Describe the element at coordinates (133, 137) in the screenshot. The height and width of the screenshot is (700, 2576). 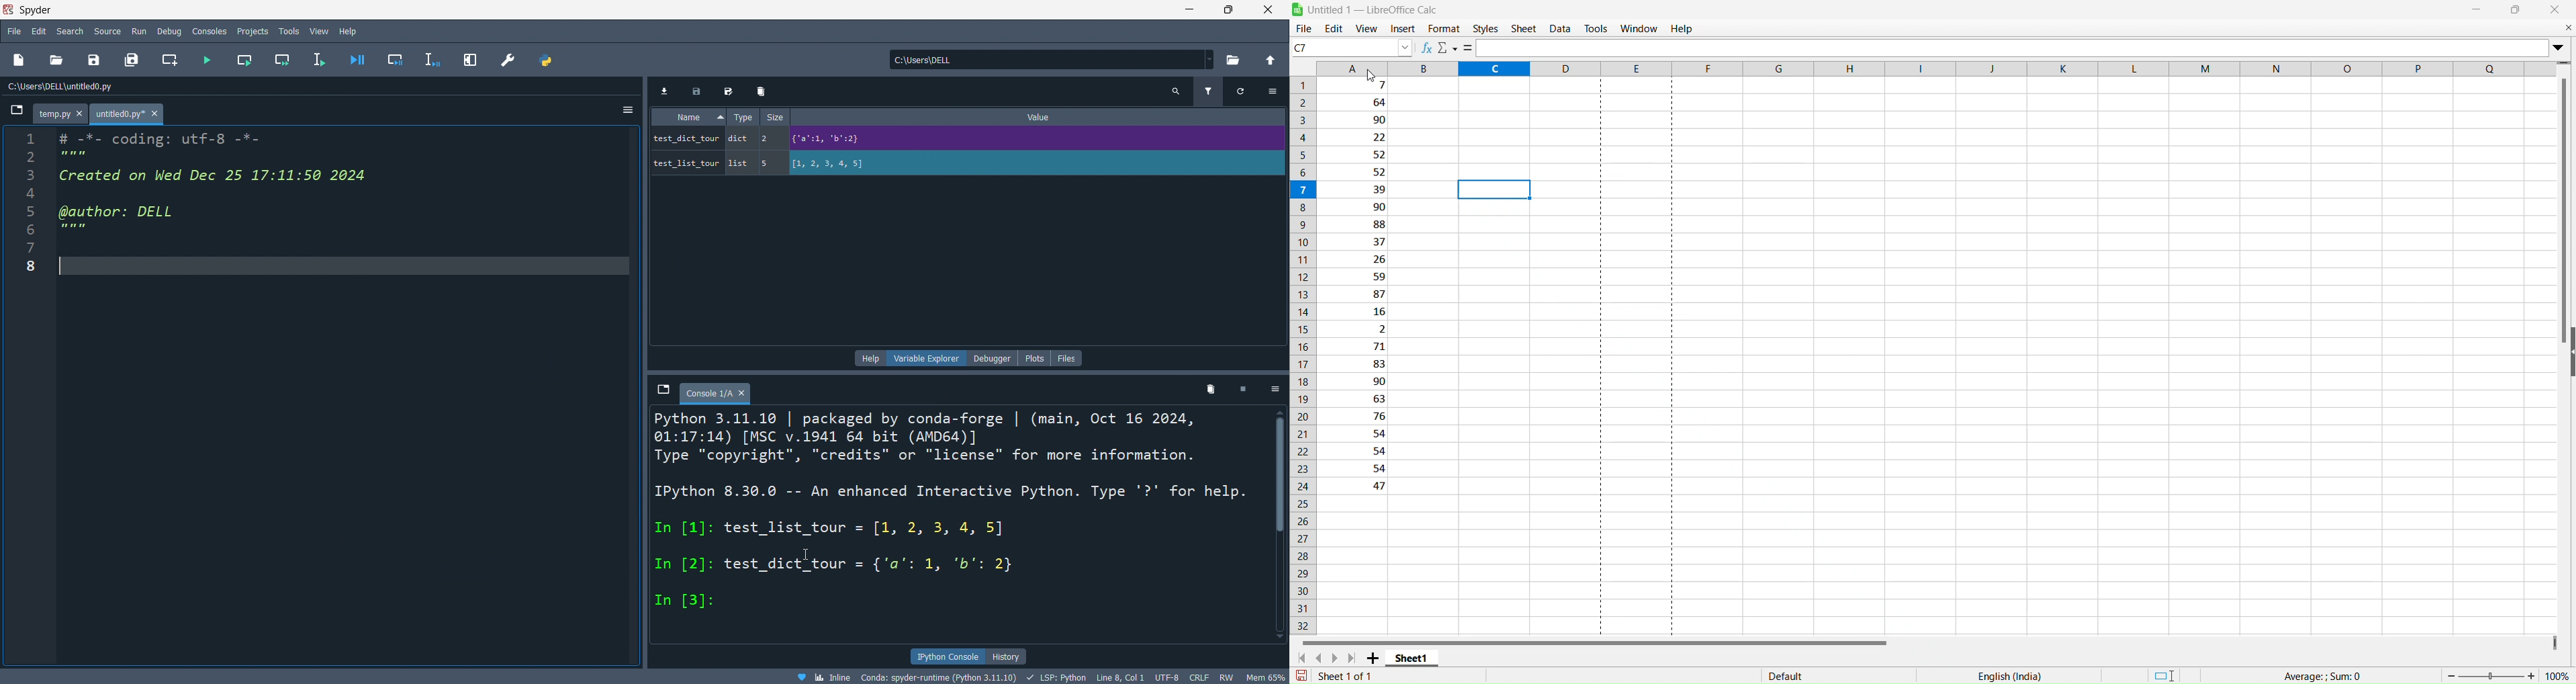
I see `1 # -*- coding: utf-8 -*-` at that location.